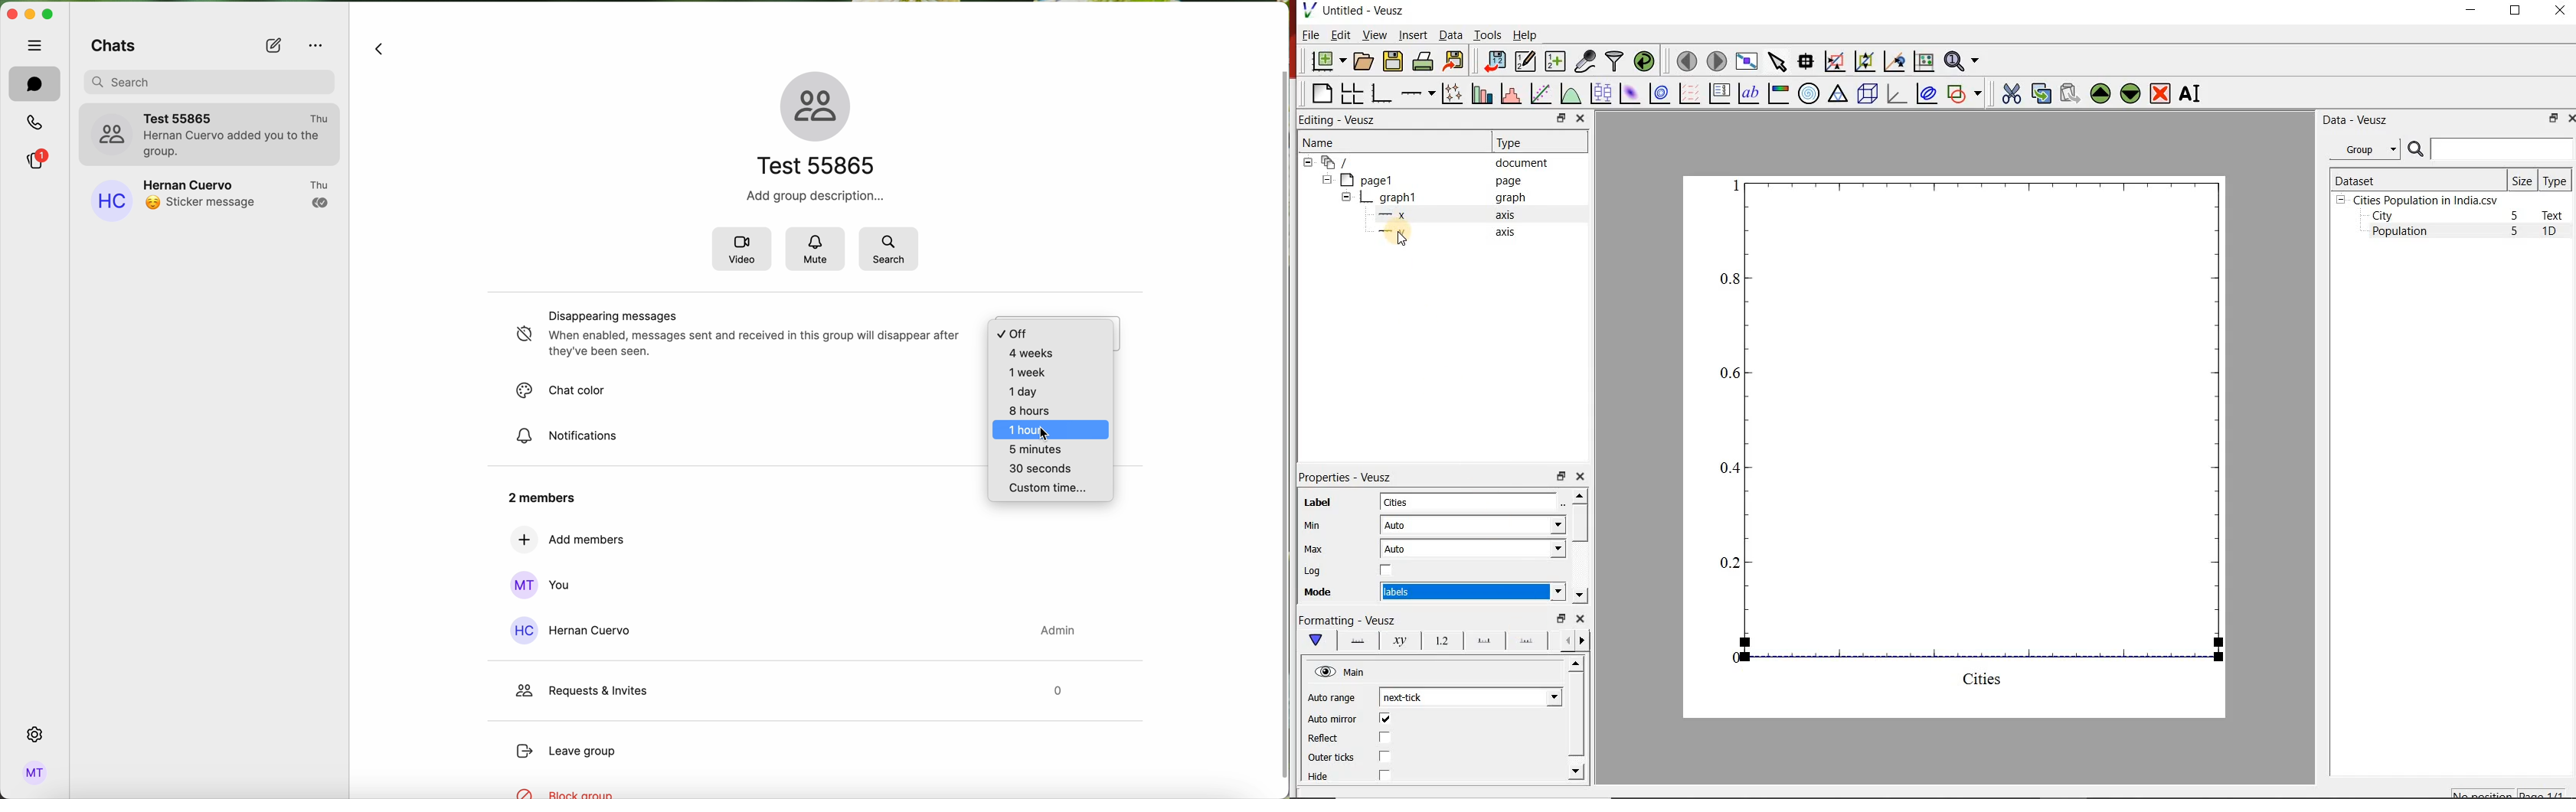 The image size is (2576, 812). I want to click on restore, so click(1560, 475).